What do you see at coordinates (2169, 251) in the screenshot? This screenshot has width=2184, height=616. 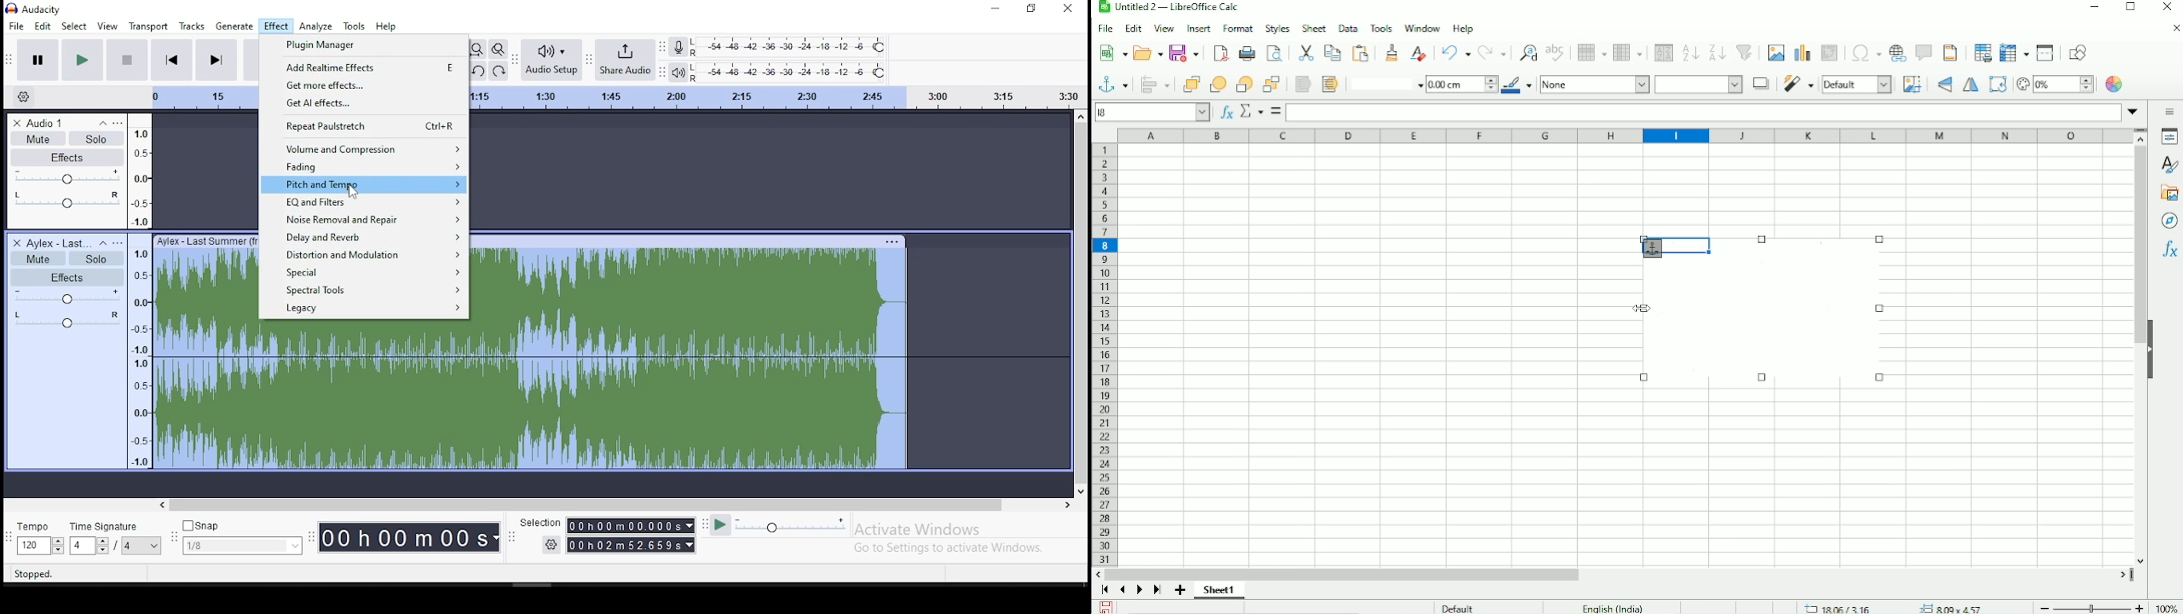 I see `Functions` at bounding box center [2169, 251].